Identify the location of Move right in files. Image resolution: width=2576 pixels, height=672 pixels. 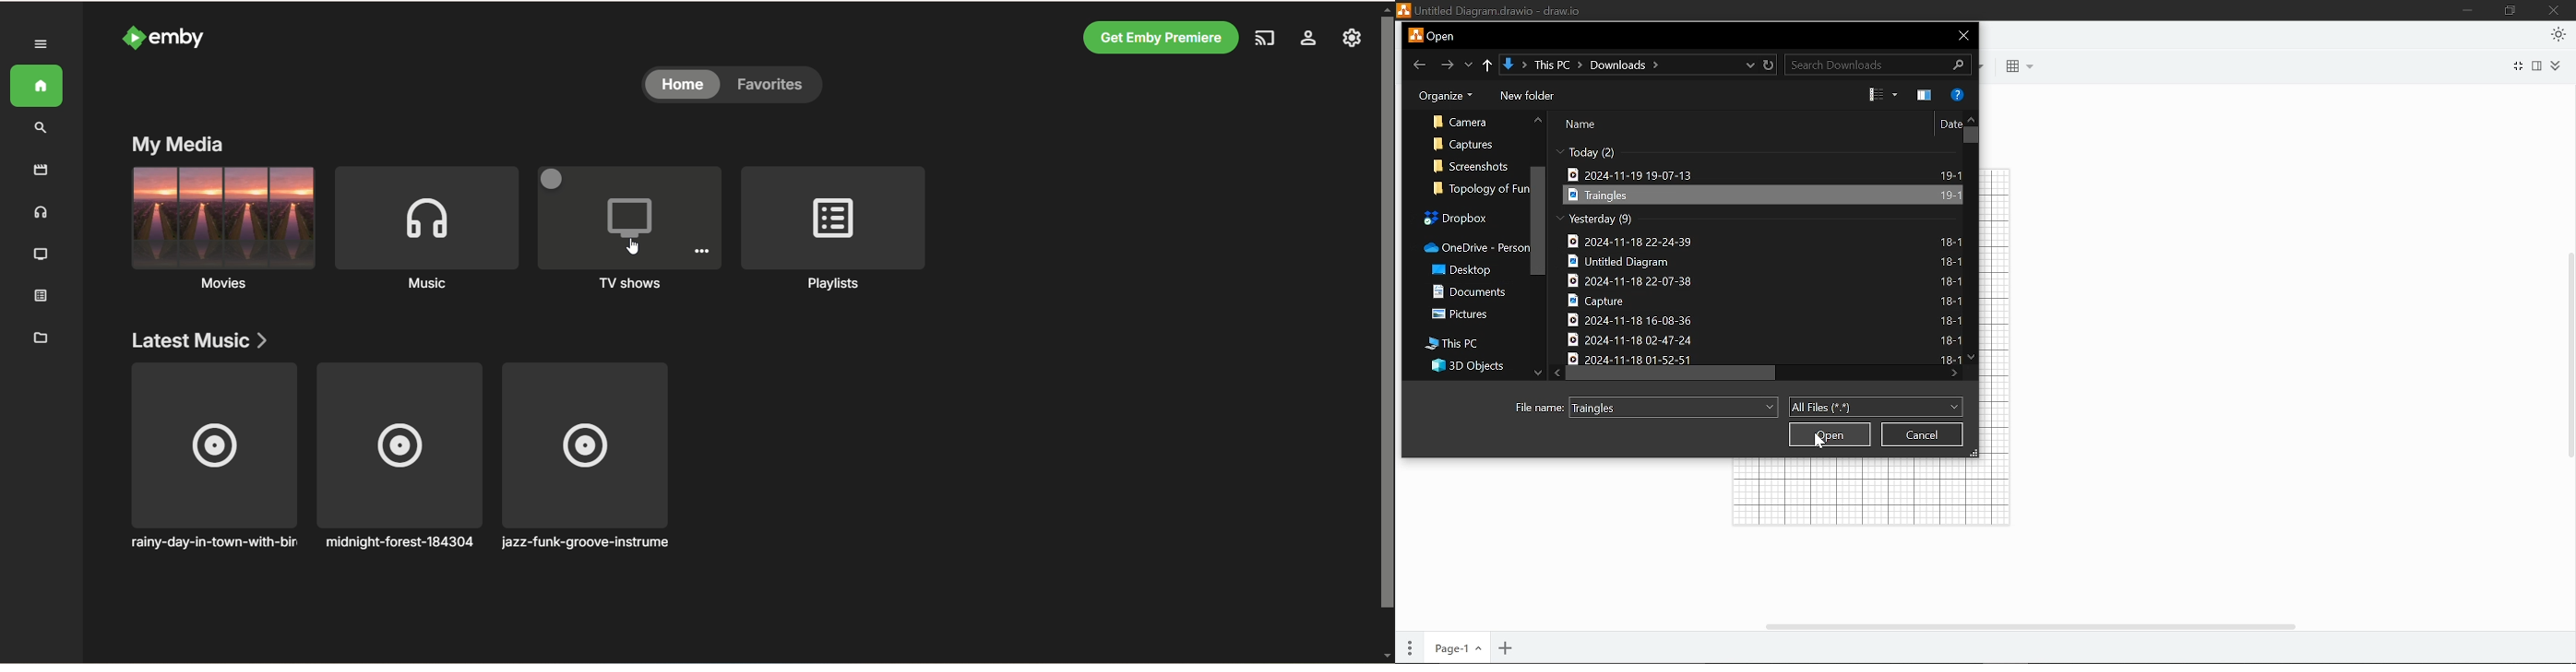
(1954, 374).